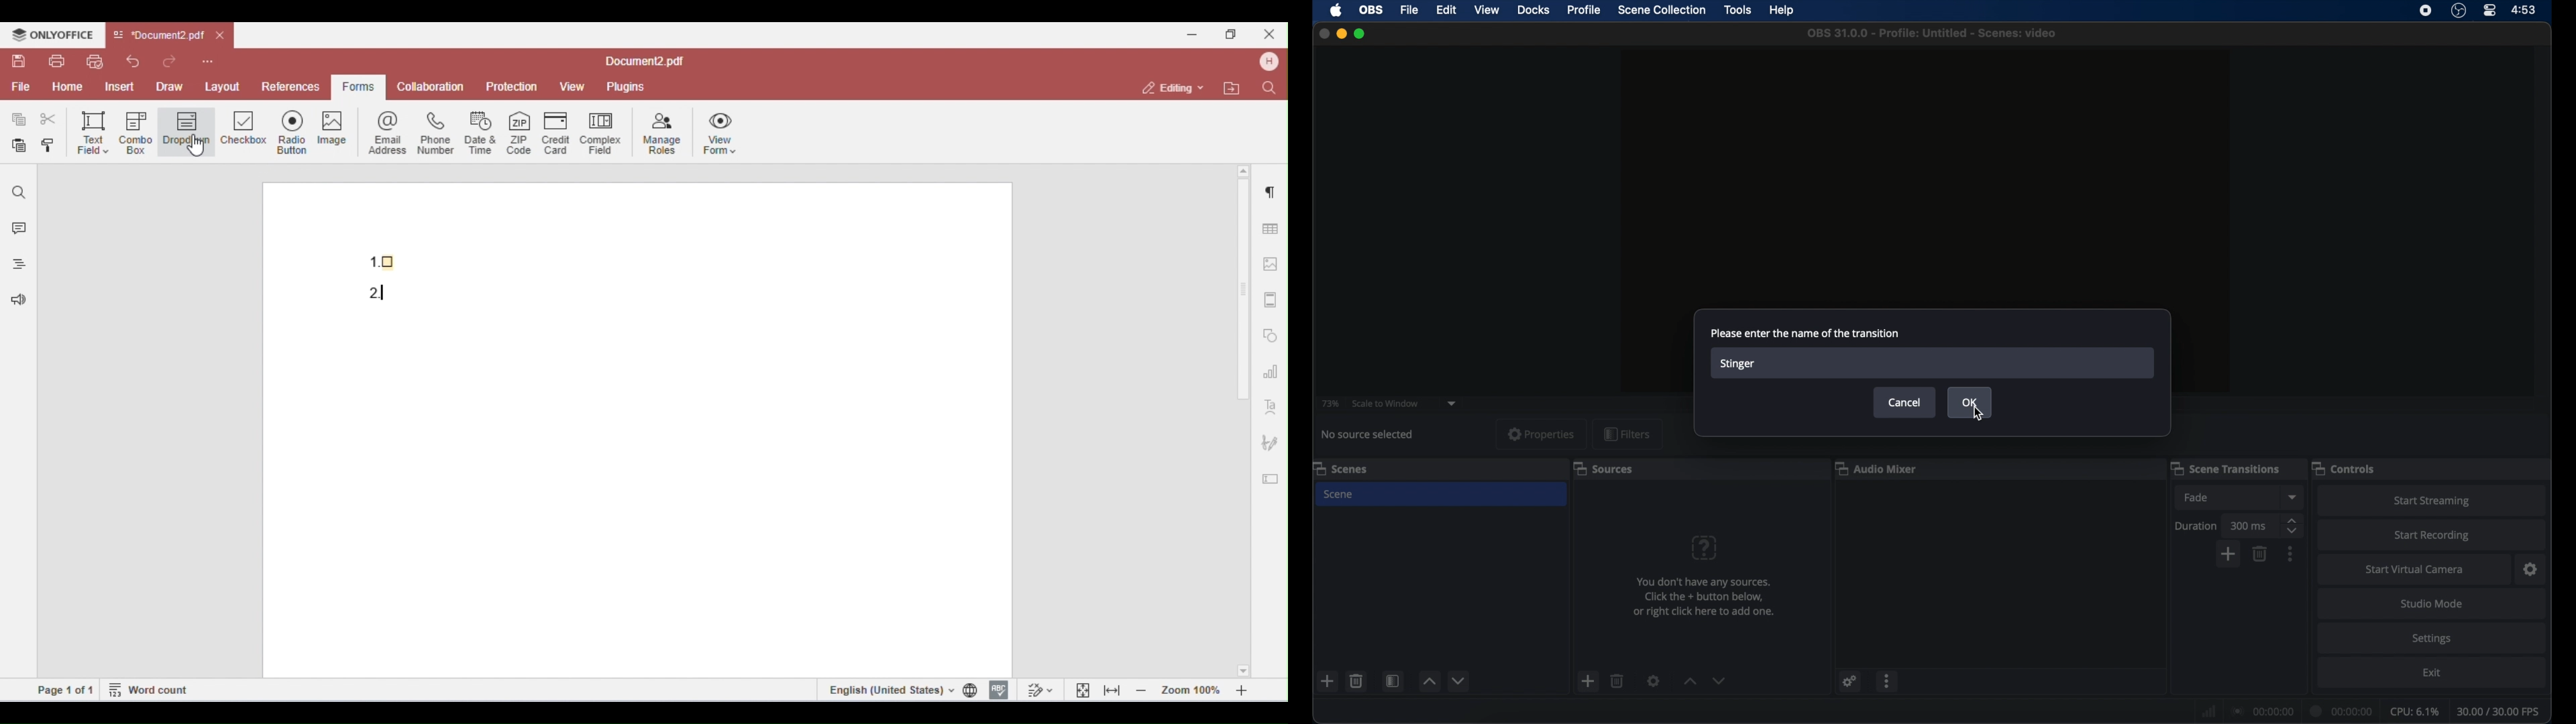 The height and width of the screenshot is (728, 2576). I want to click on rsor, so click(1978, 415).